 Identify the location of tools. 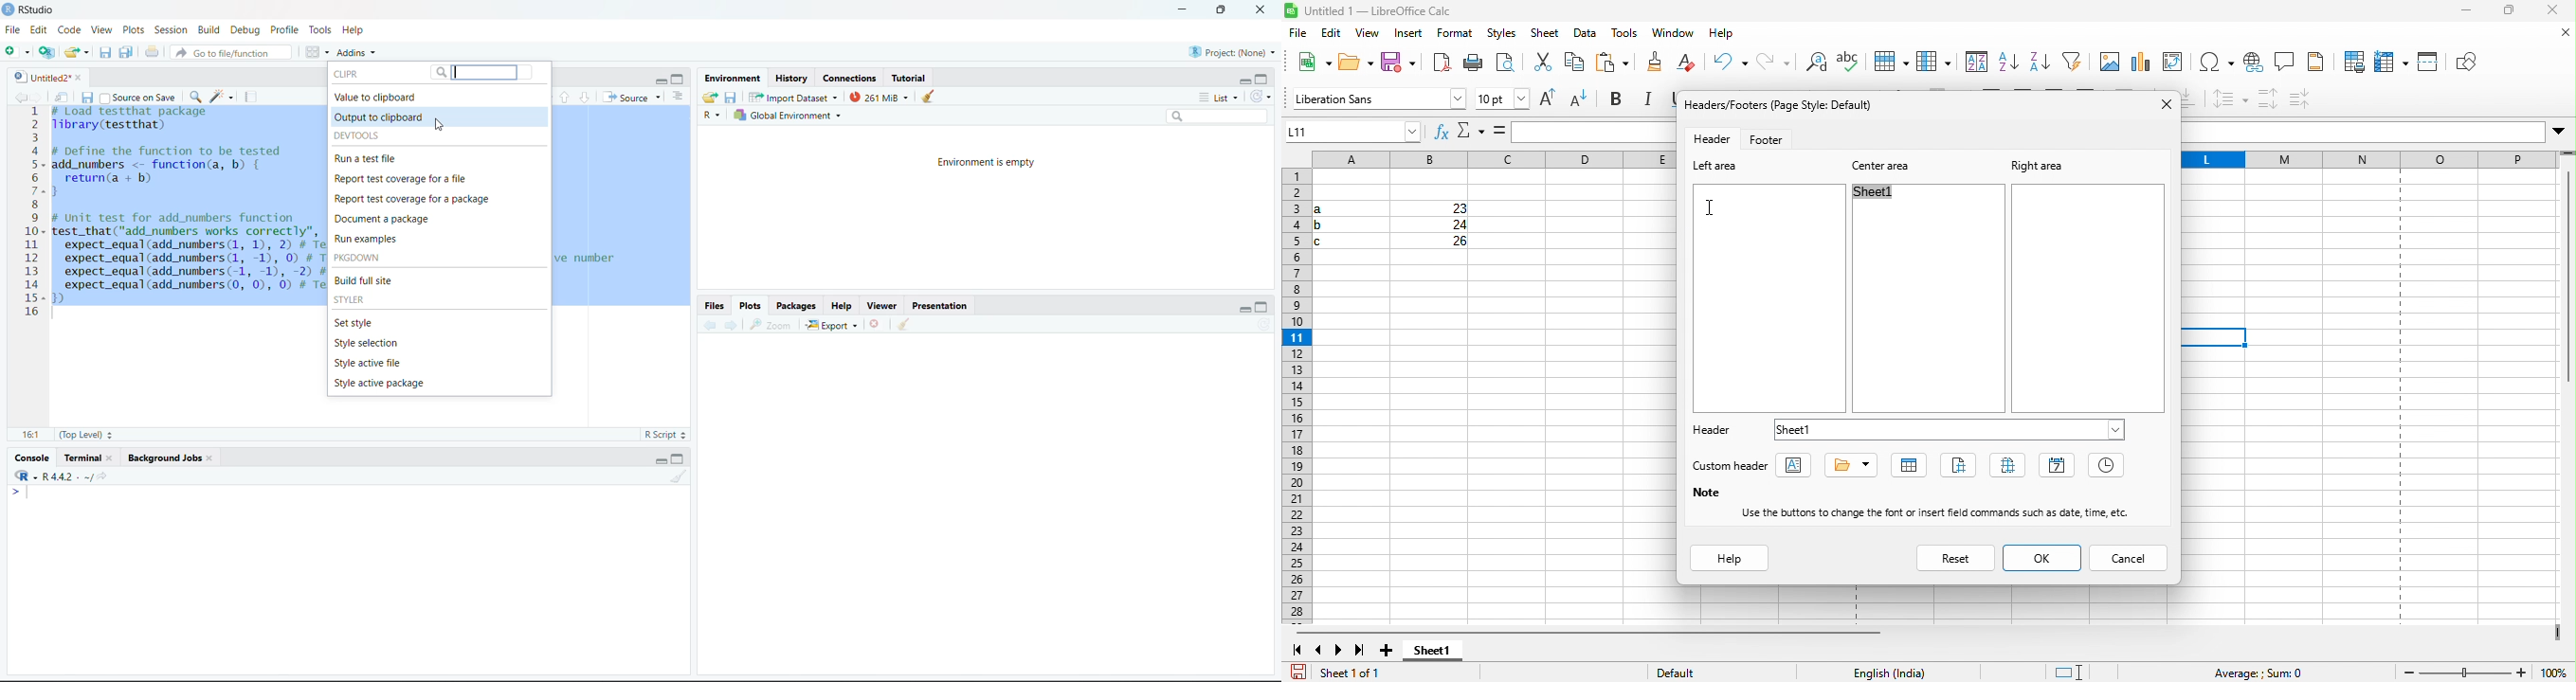
(1623, 36).